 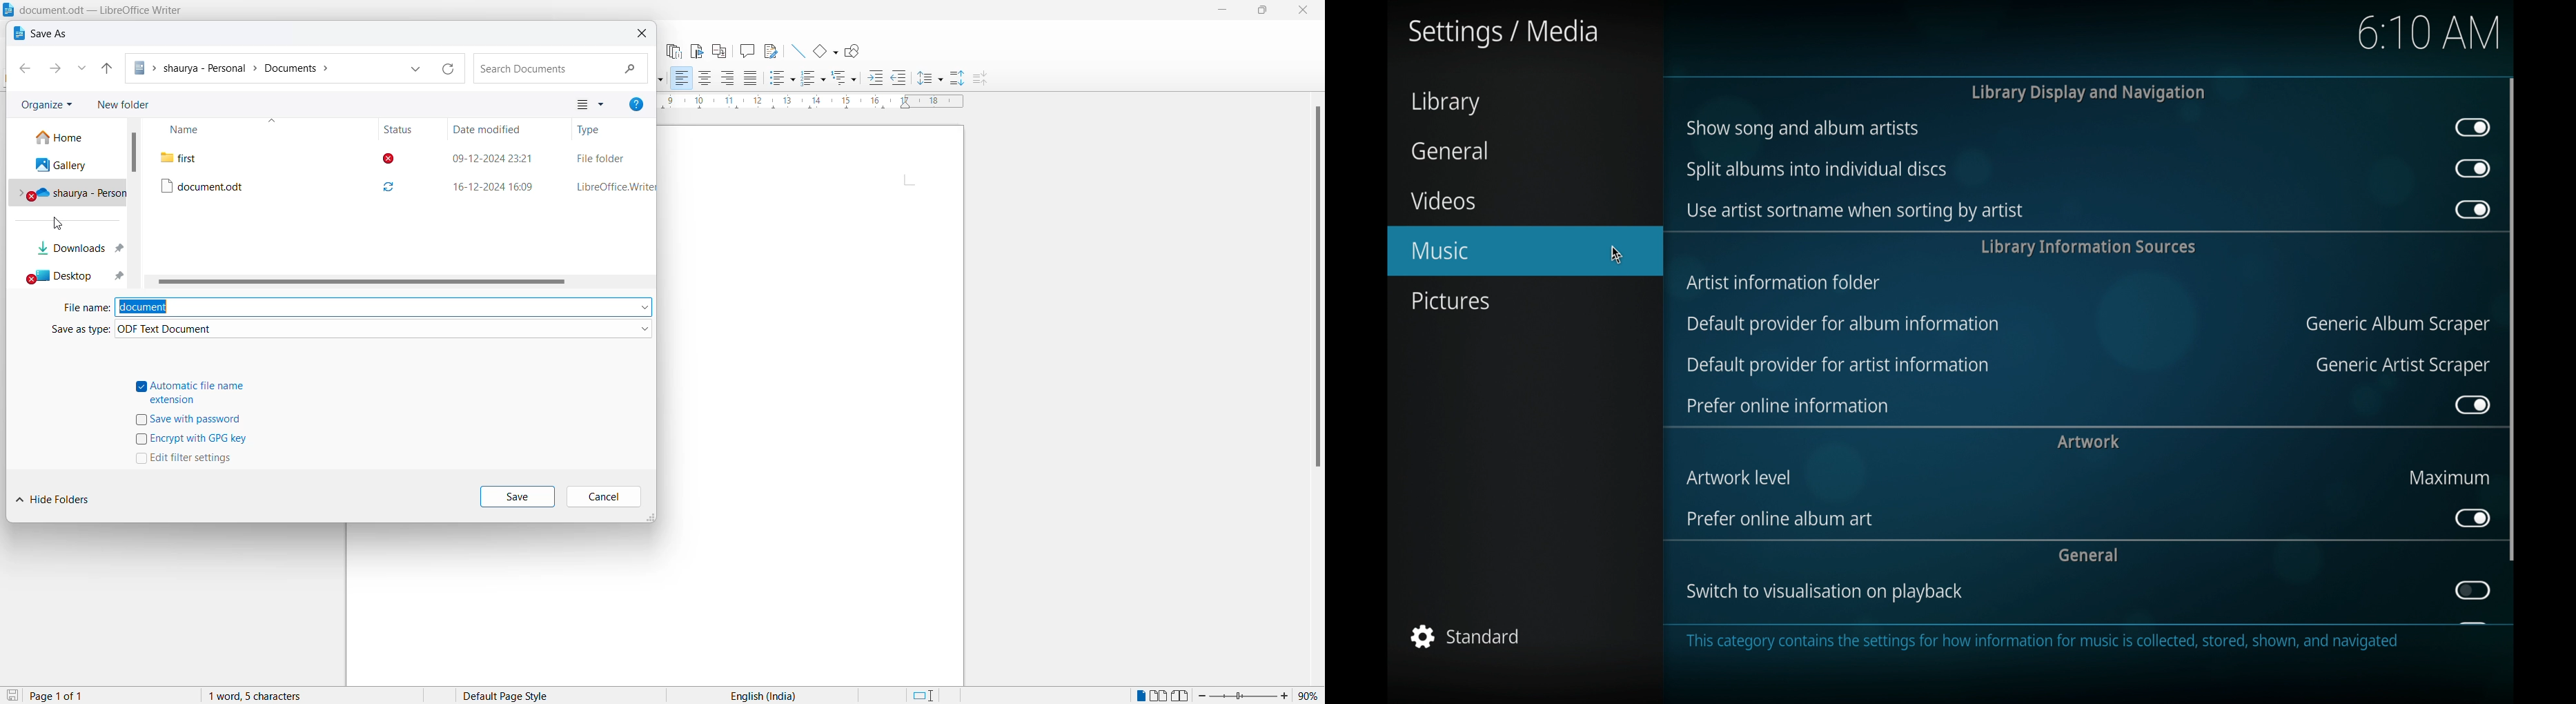 What do you see at coordinates (747, 52) in the screenshot?
I see `Insert comments` at bounding box center [747, 52].